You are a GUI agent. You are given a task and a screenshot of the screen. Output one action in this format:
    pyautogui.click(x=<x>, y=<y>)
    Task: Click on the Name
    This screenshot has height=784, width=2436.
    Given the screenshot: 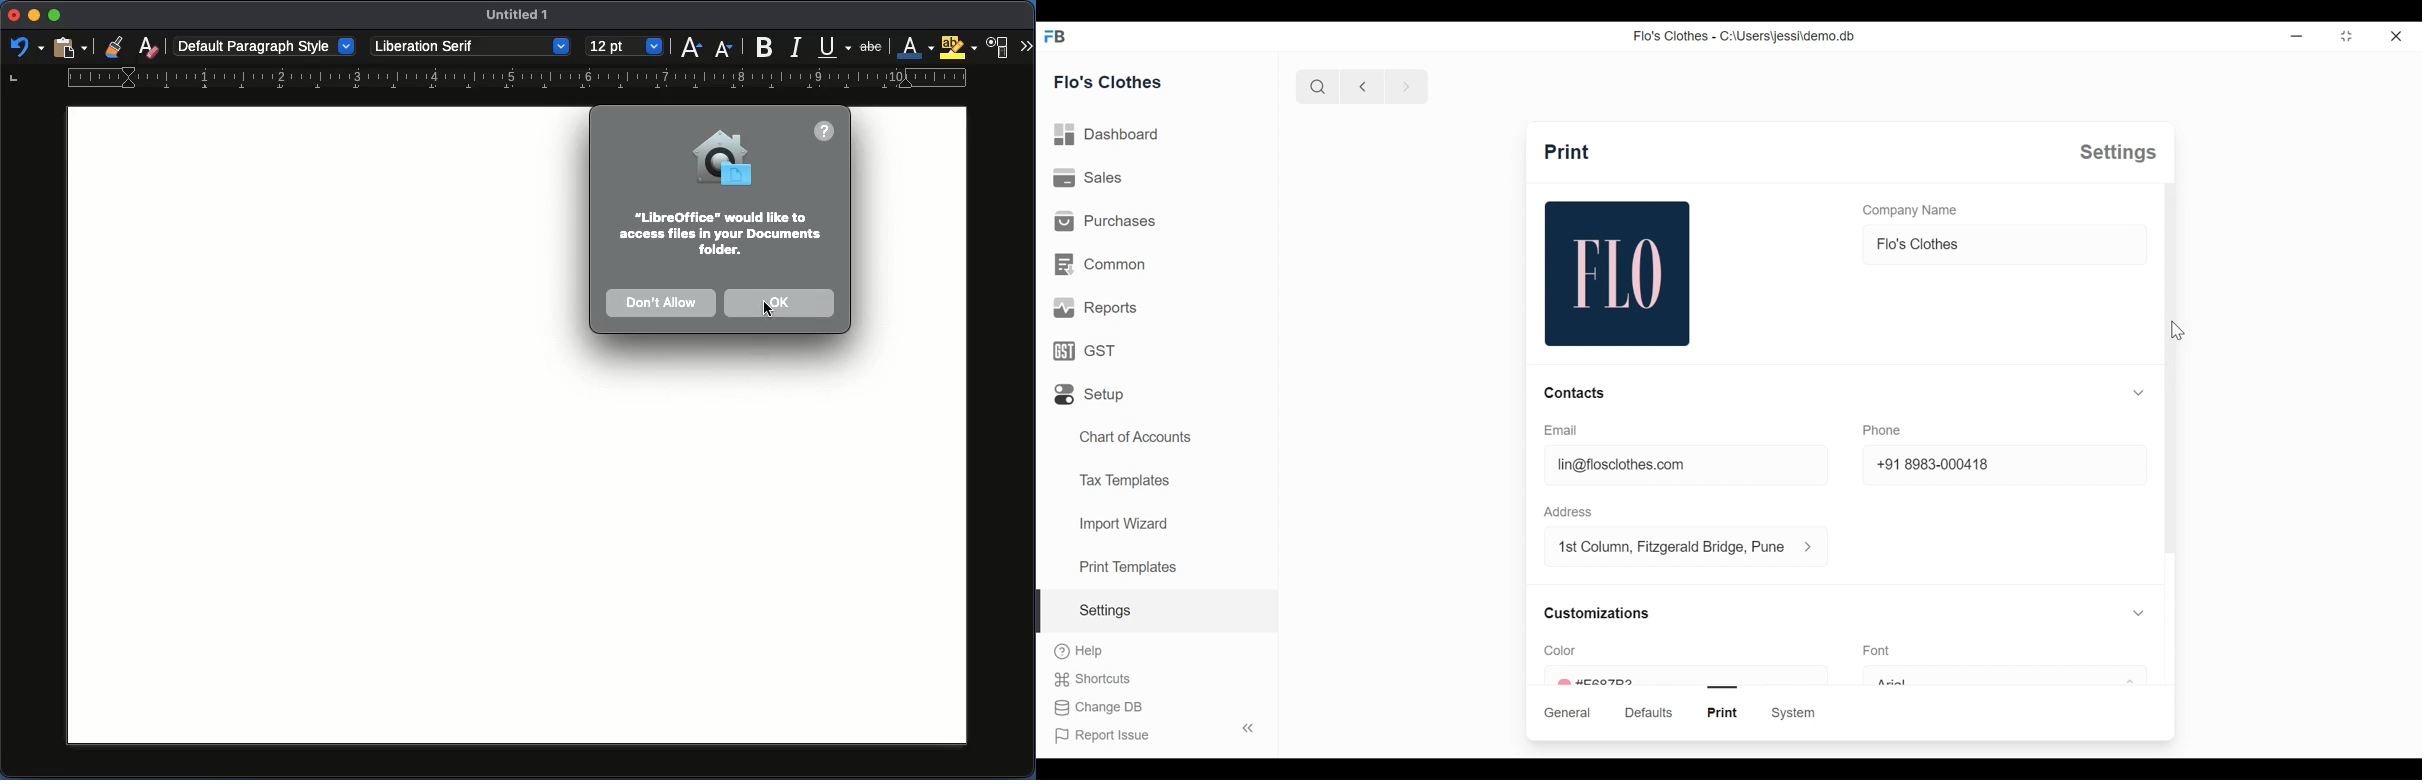 What is the action you would take?
    pyautogui.click(x=521, y=18)
    